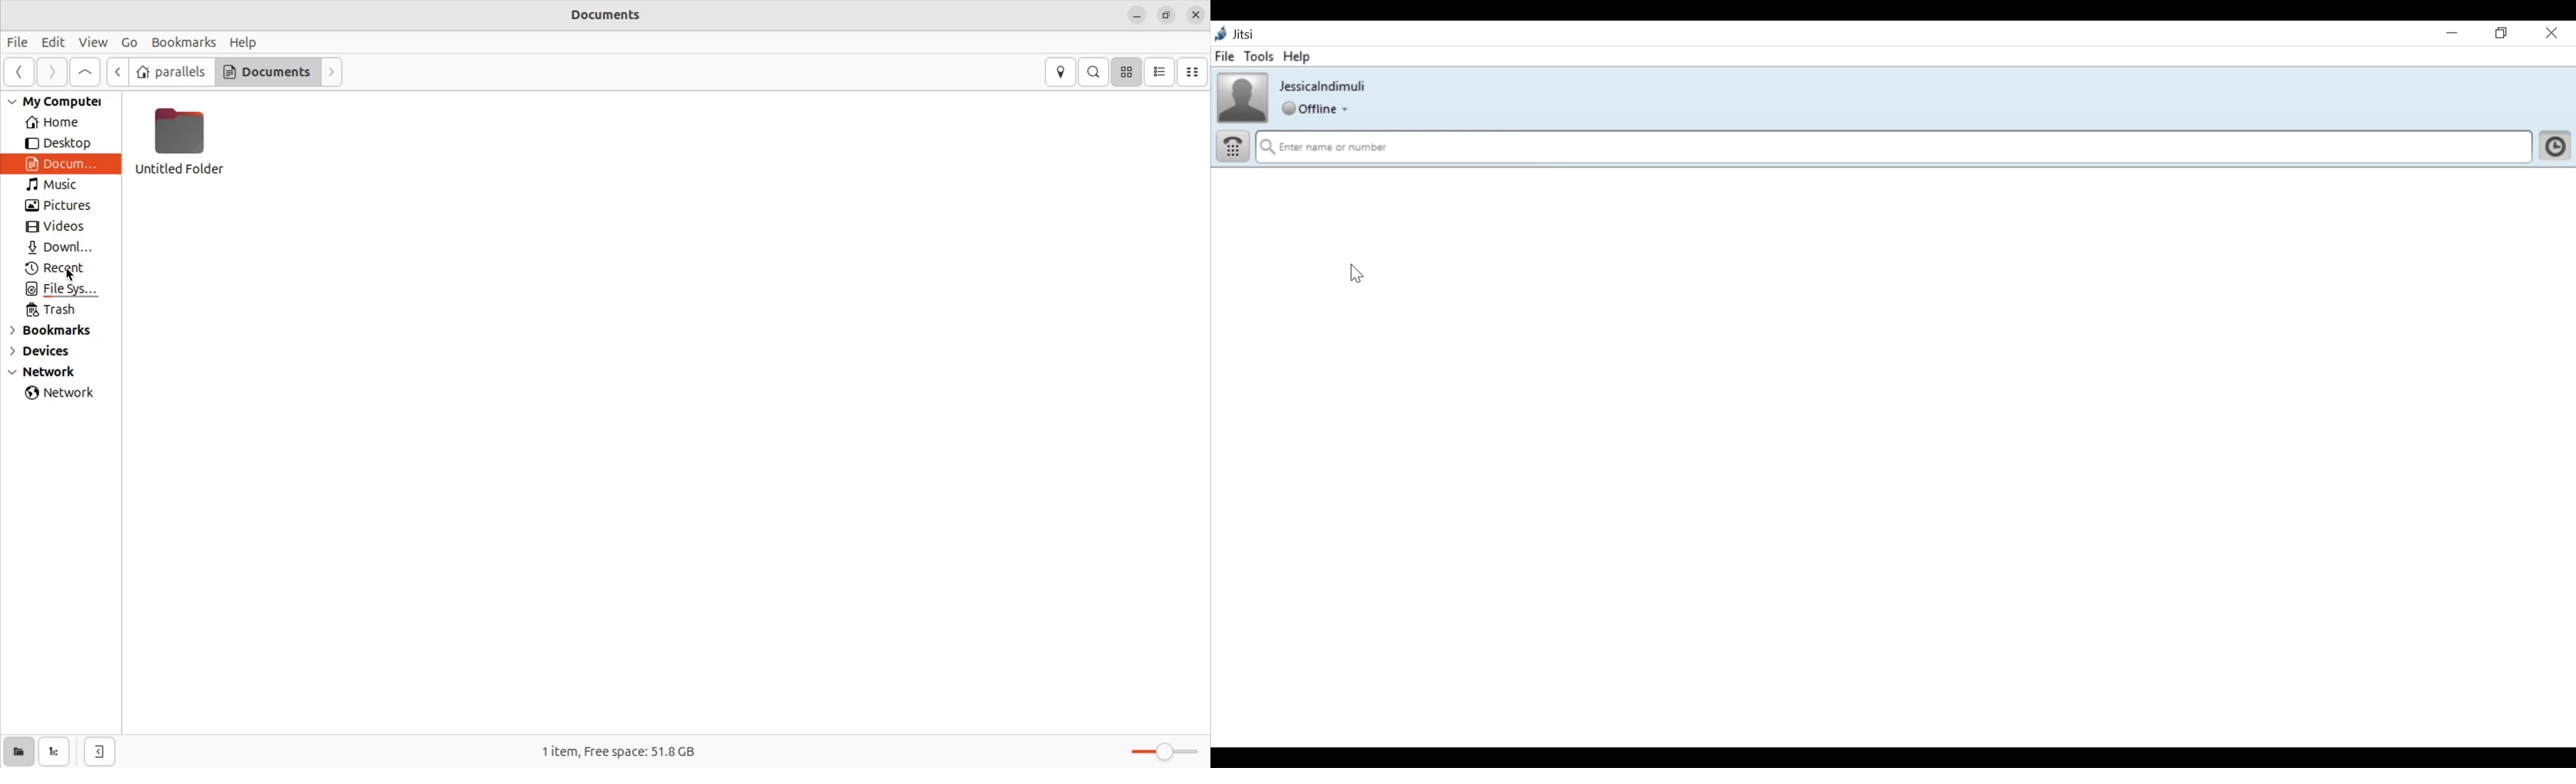  Describe the element at coordinates (59, 289) in the screenshot. I see `file system` at that location.